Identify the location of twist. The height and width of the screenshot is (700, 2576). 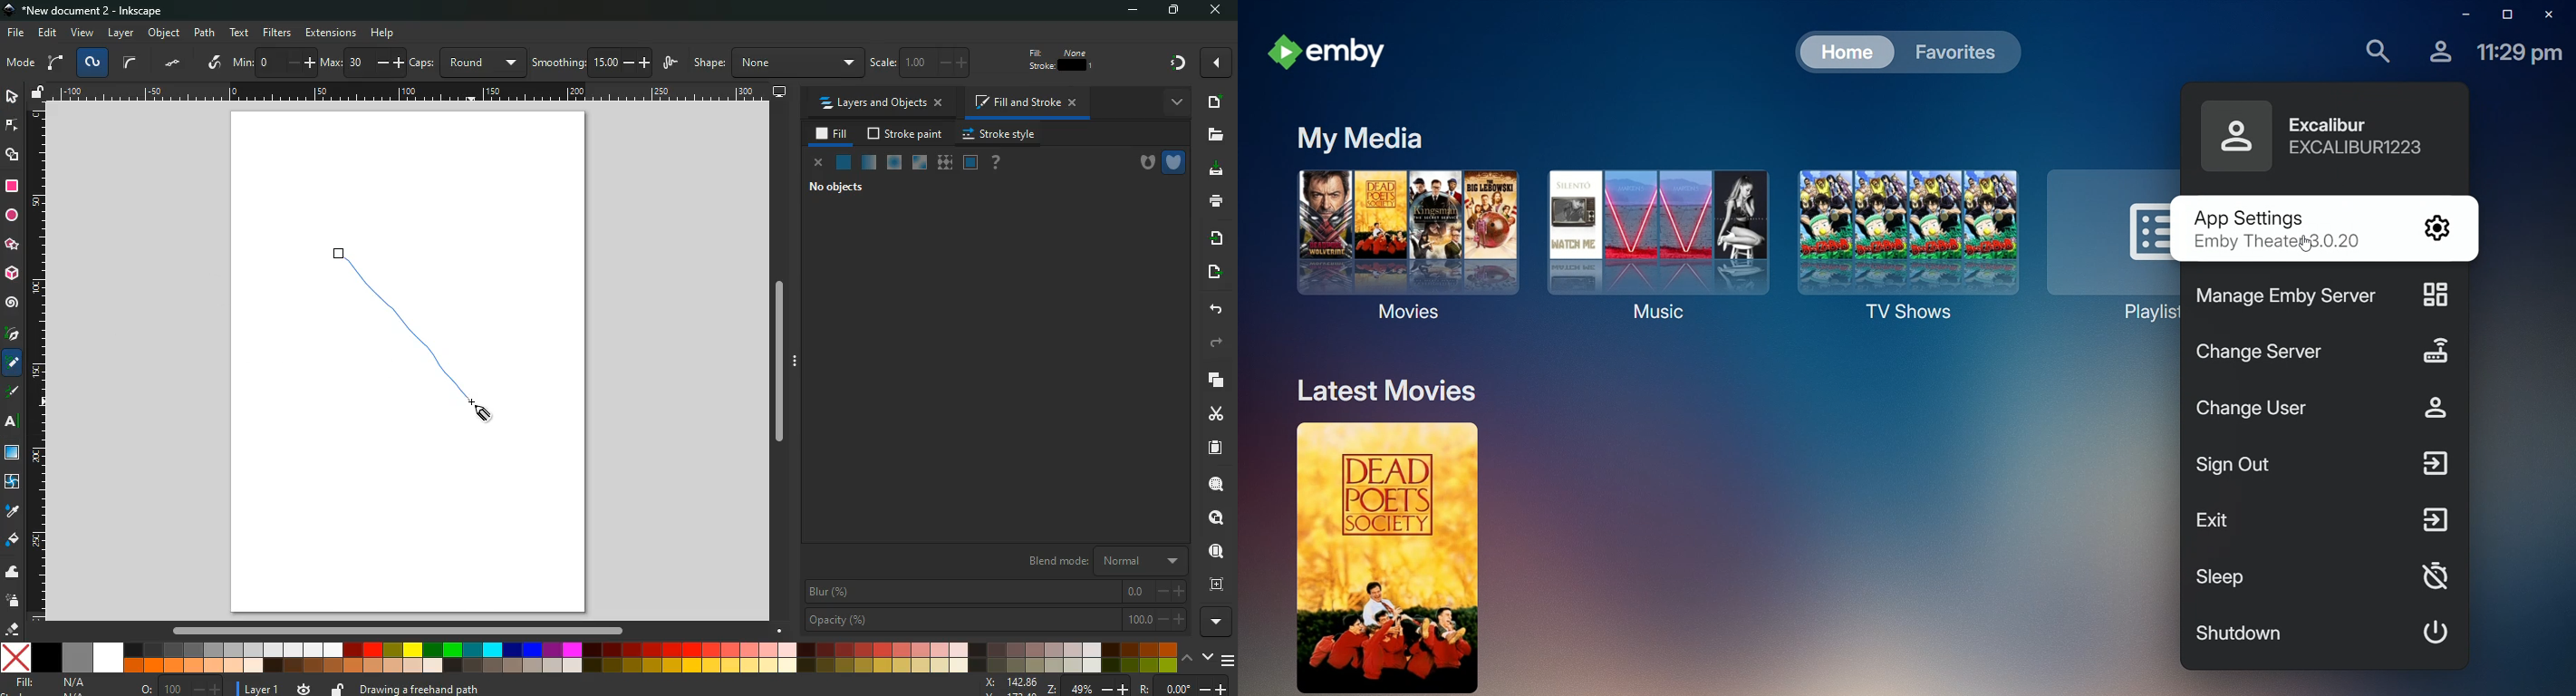
(13, 483).